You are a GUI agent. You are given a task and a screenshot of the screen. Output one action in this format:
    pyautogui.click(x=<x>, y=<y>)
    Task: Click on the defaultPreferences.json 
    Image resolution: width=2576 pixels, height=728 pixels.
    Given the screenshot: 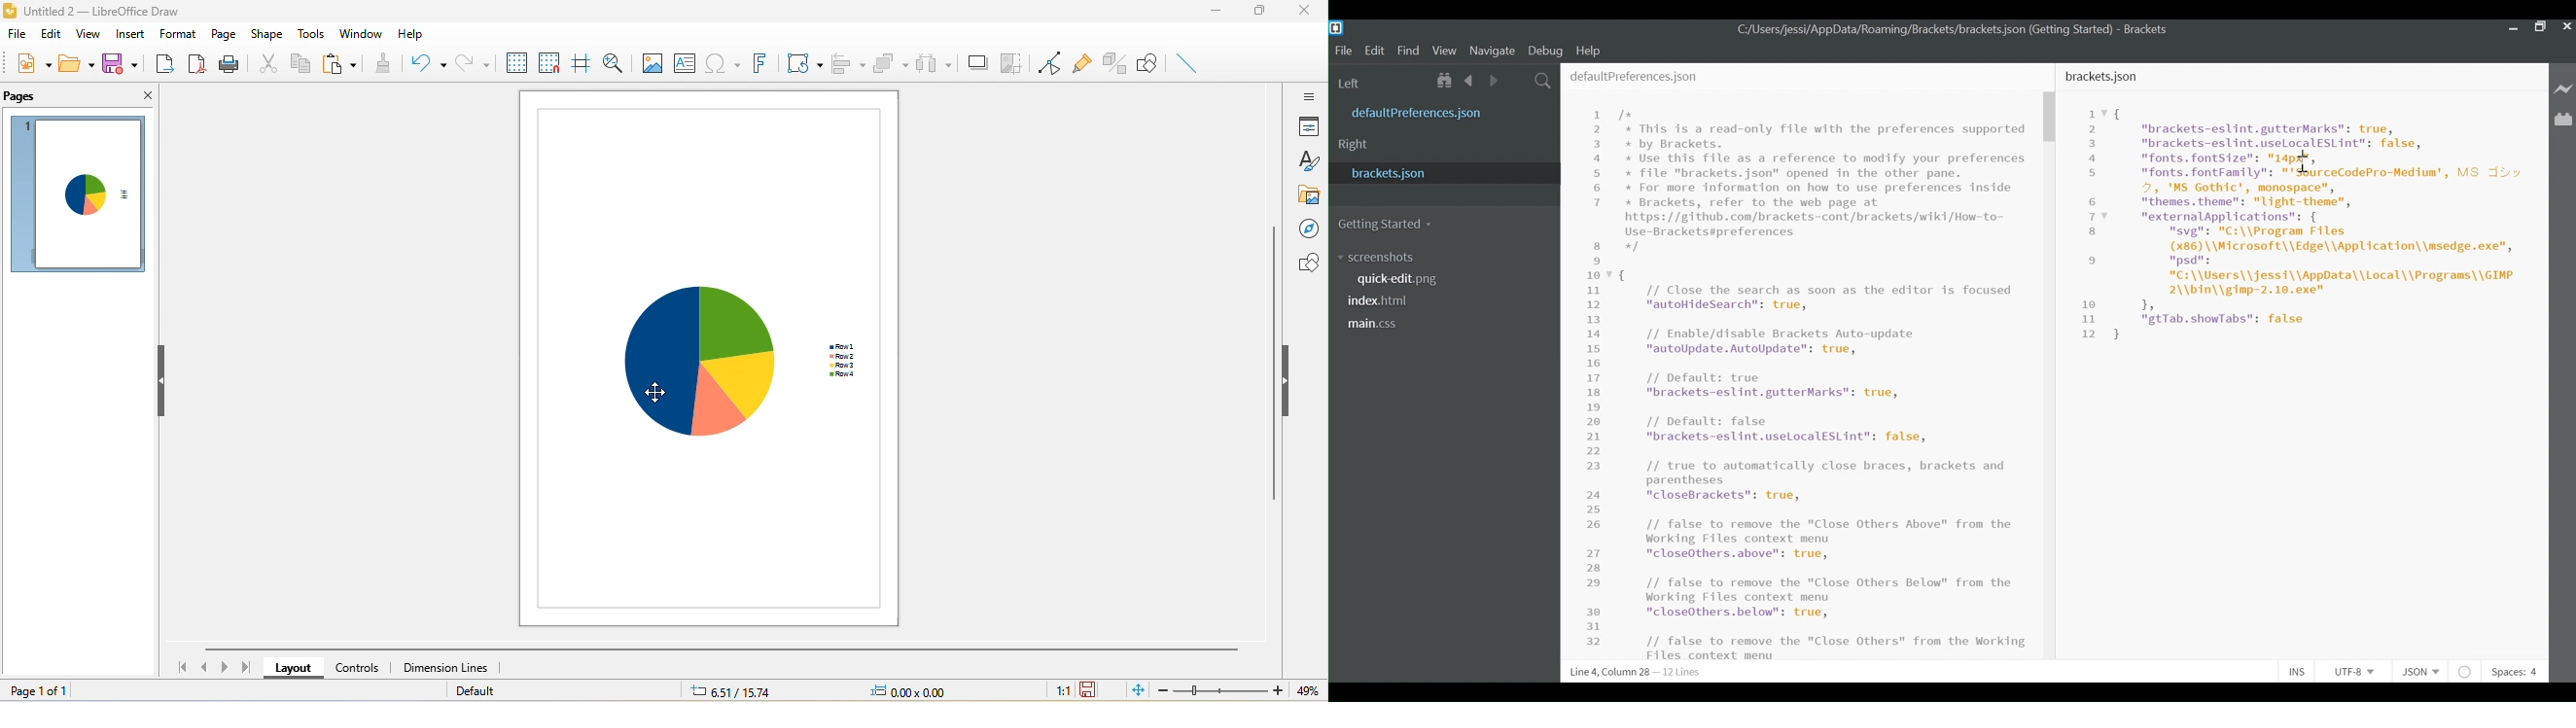 What is the action you would take?
    pyautogui.click(x=1650, y=73)
    